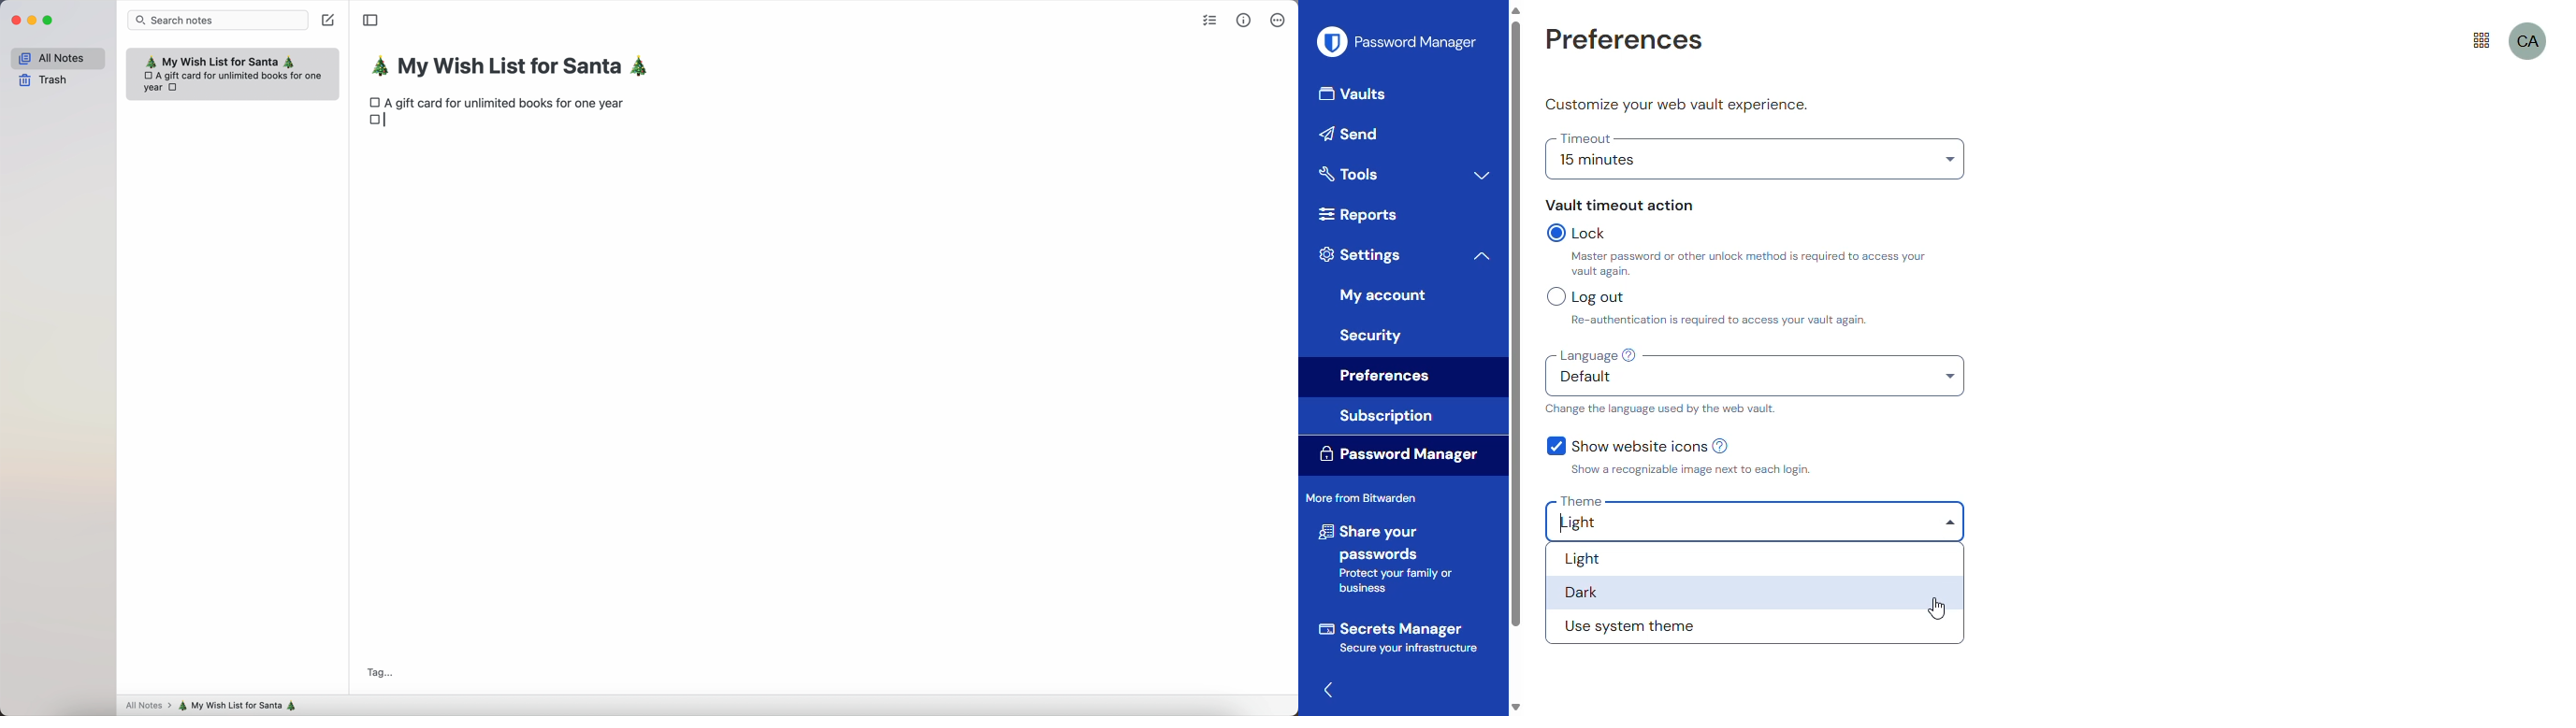  I want to click on settings, so click(1361, 254).